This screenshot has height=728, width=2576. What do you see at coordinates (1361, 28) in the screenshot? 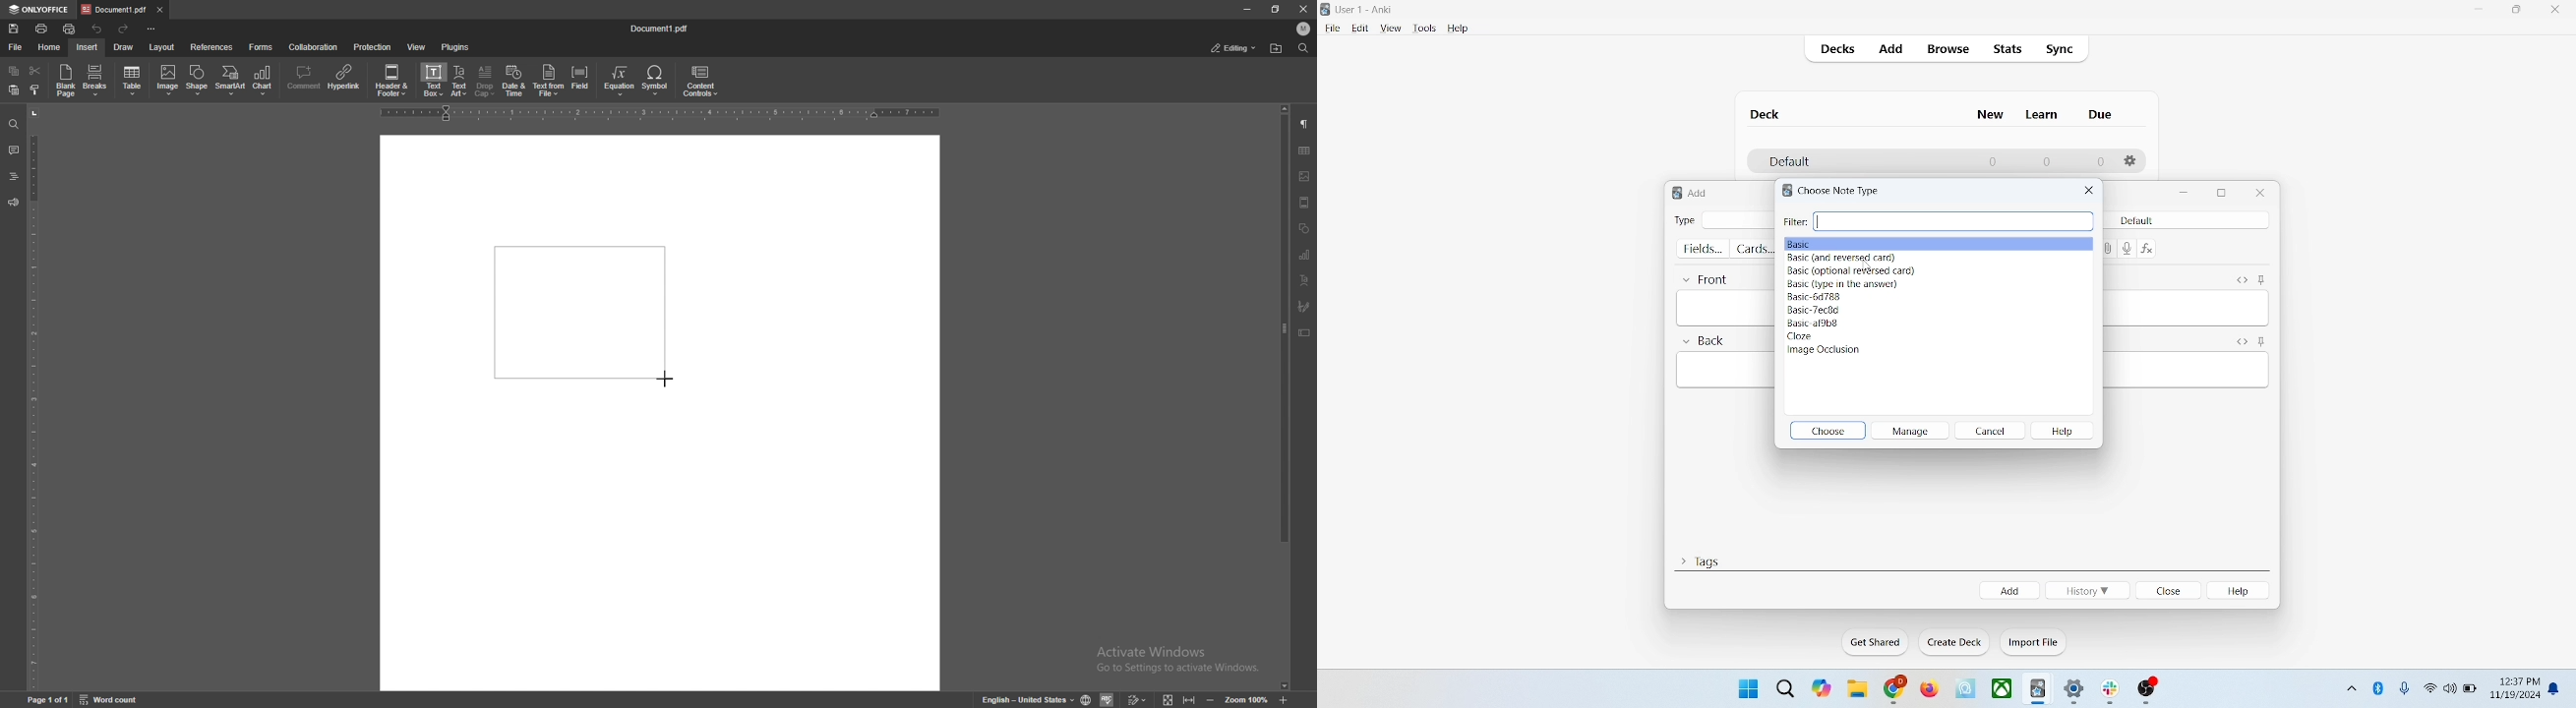
I see `edit` at bounding box center [1361, 28].